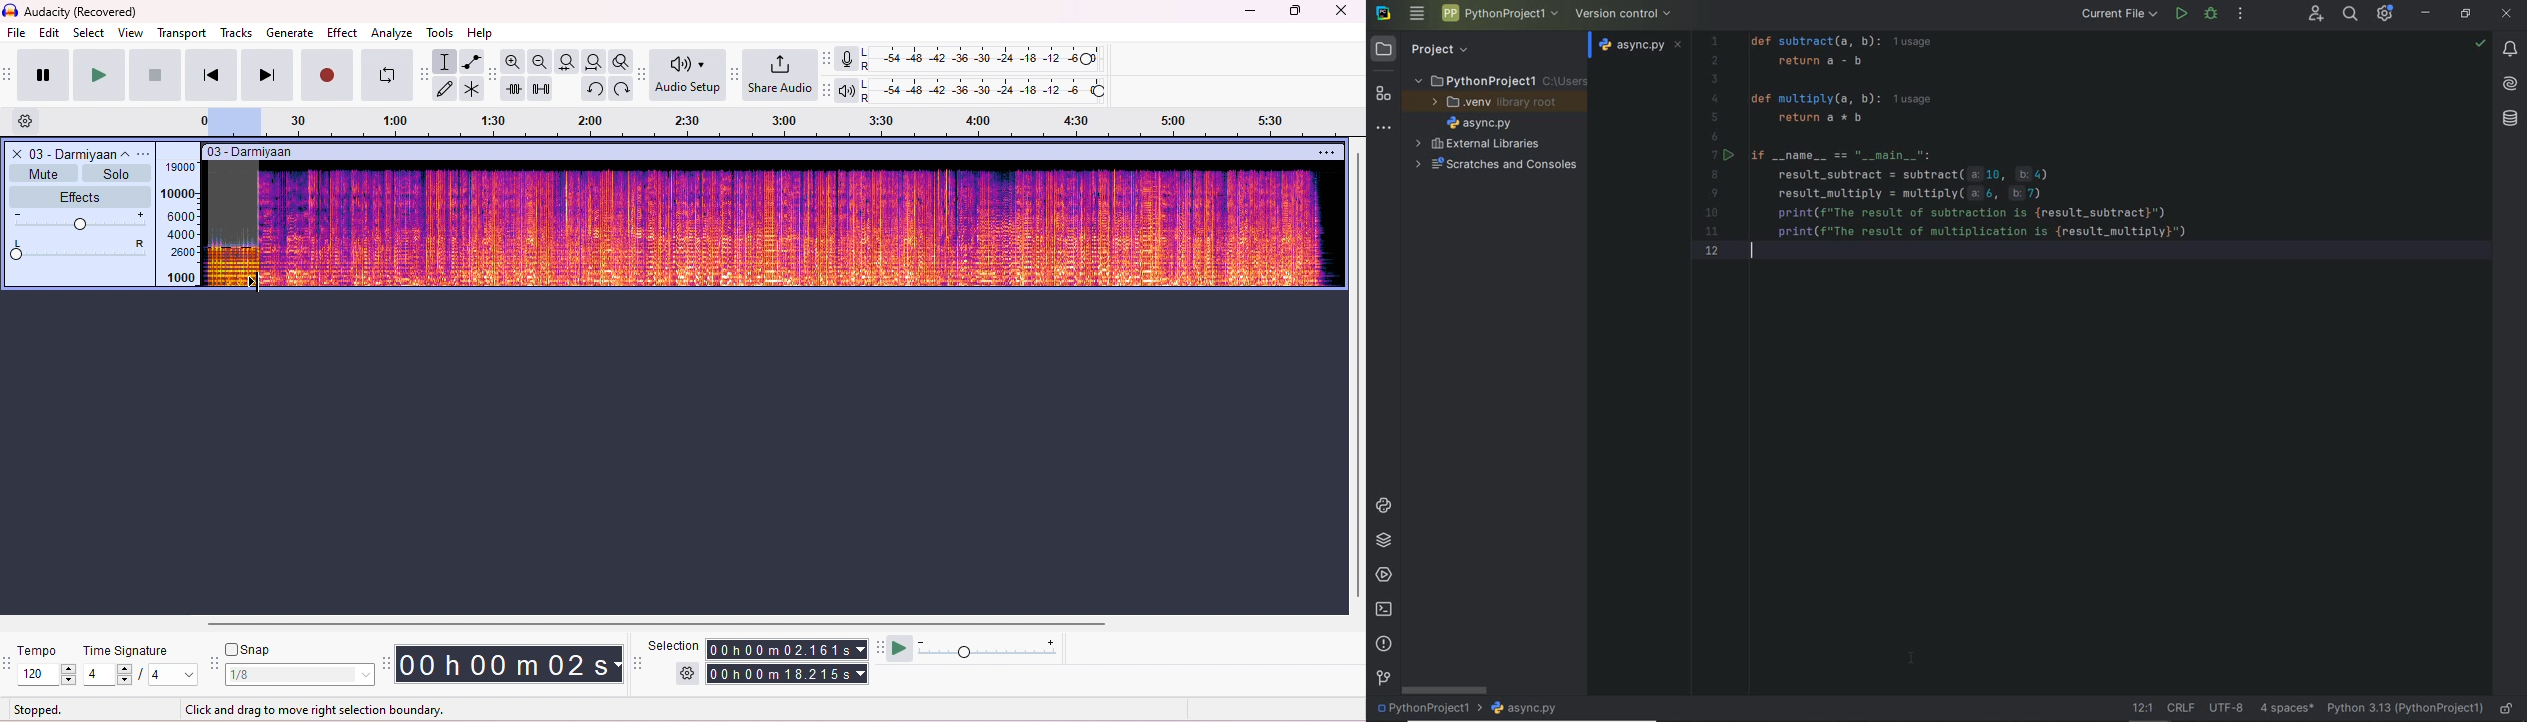  What do you see at coordinates (2386, 13) in the screenshot?
I see `IDE & Project Settings` at bounding box center [2386, 13].